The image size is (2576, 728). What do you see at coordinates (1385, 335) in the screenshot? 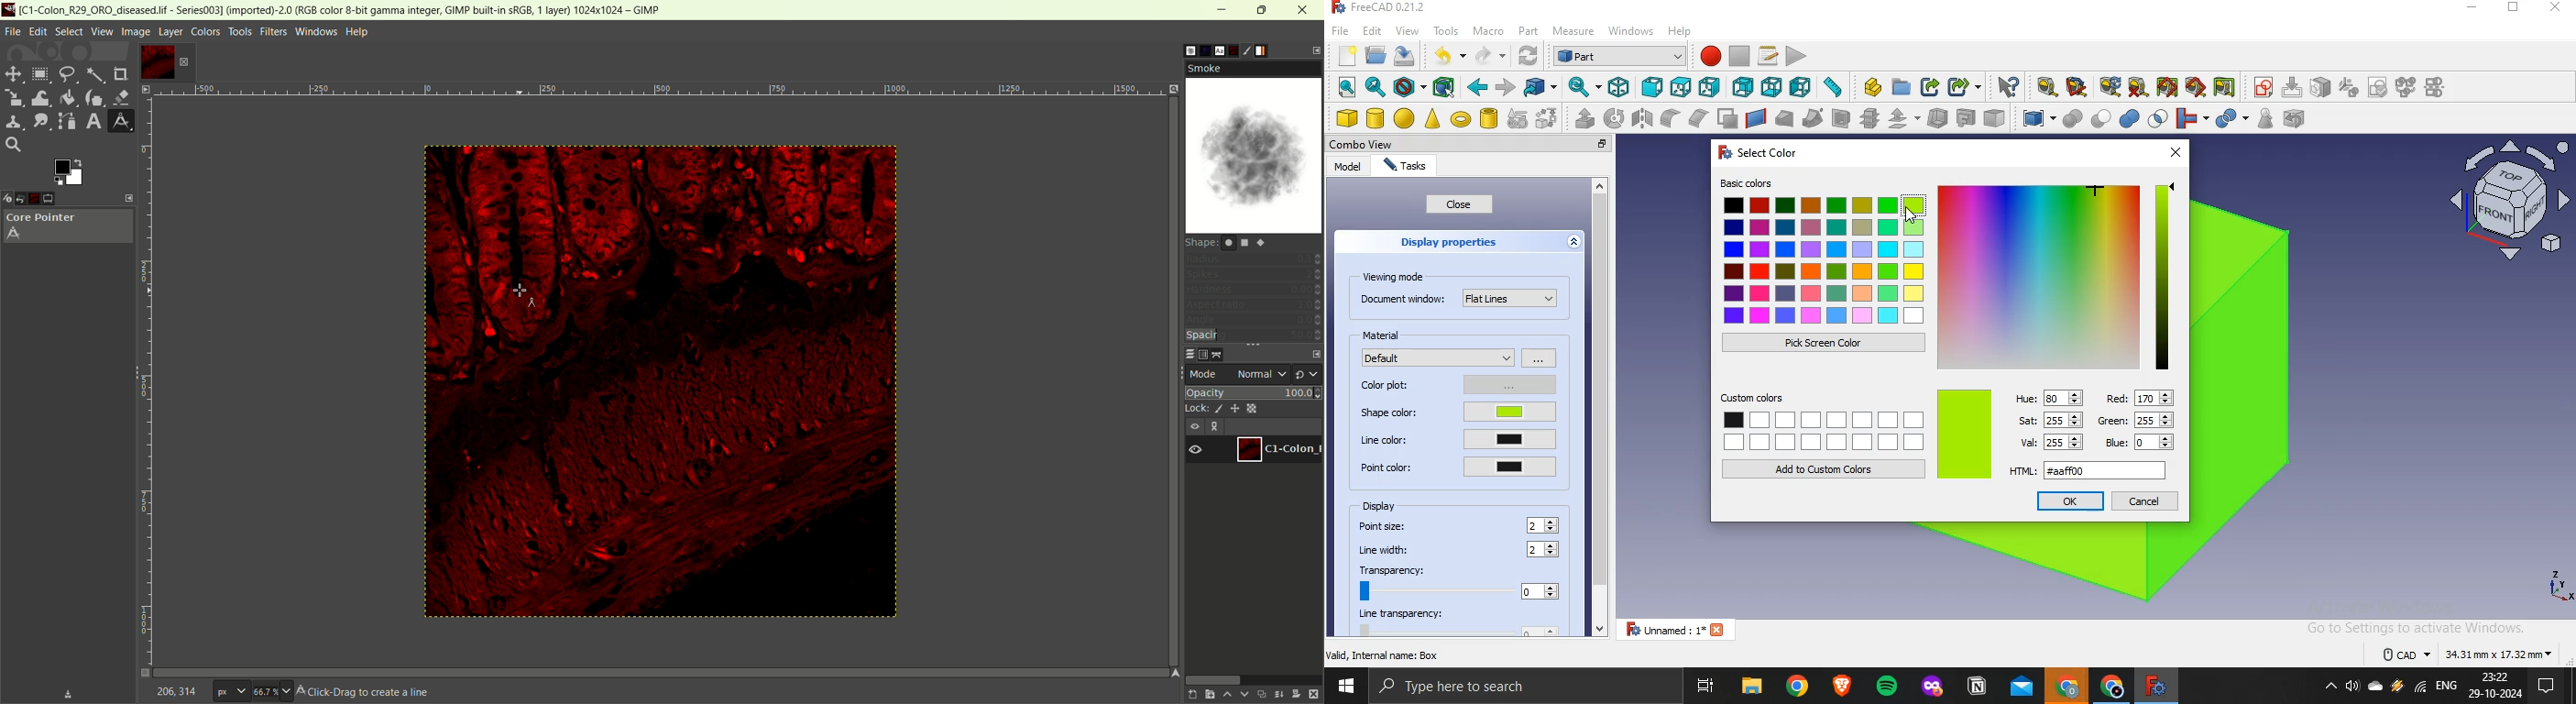
I see `material` at bounding box center [1385, 335].